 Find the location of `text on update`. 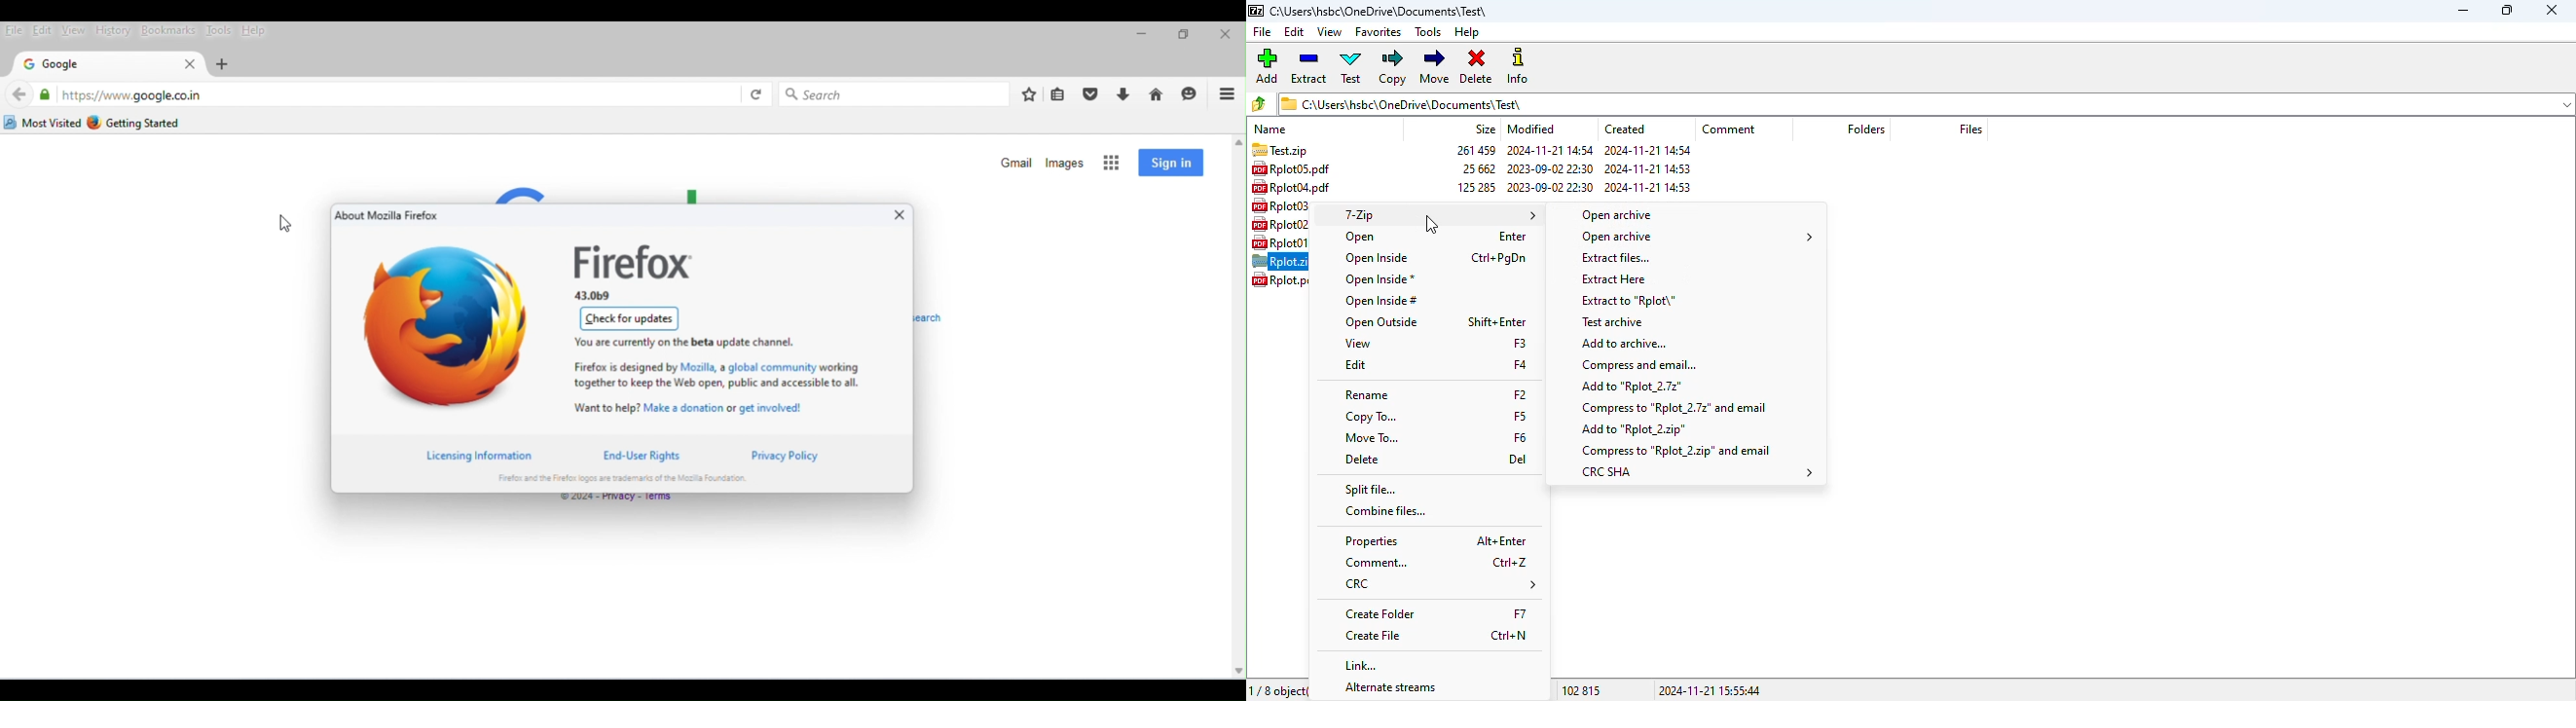

text on update is located at coordinates (701, 341).